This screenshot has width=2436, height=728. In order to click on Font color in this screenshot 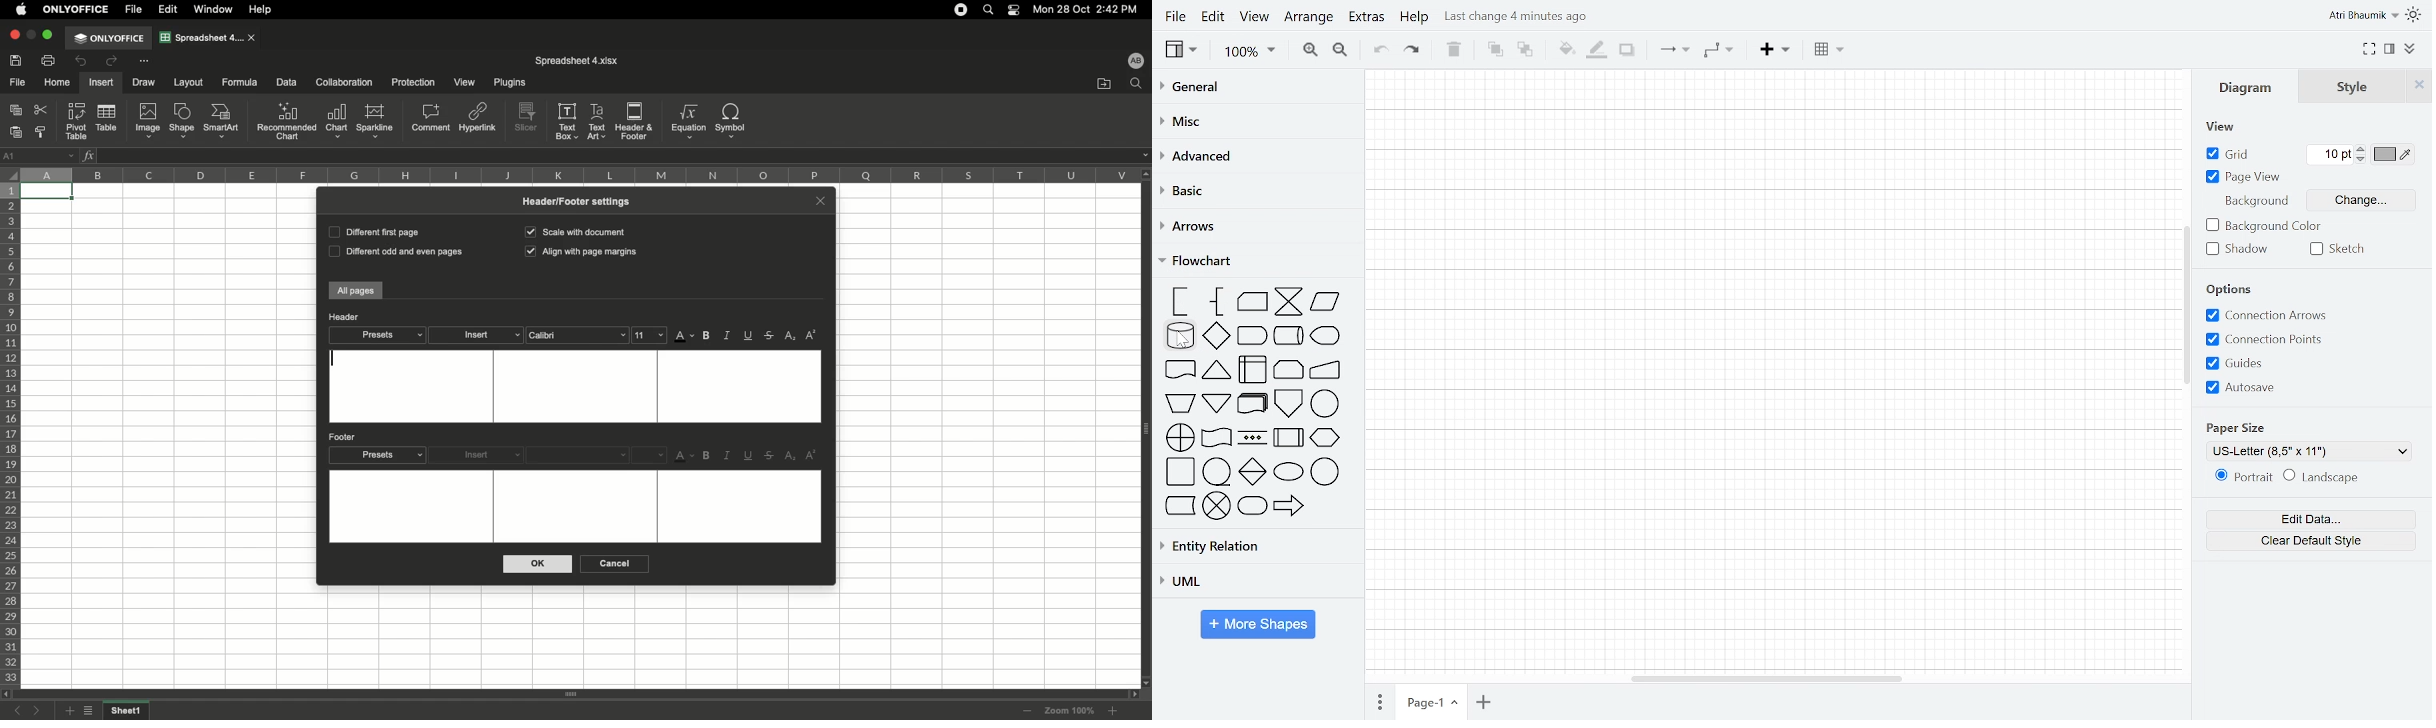, I will do `click(685, 337)`.